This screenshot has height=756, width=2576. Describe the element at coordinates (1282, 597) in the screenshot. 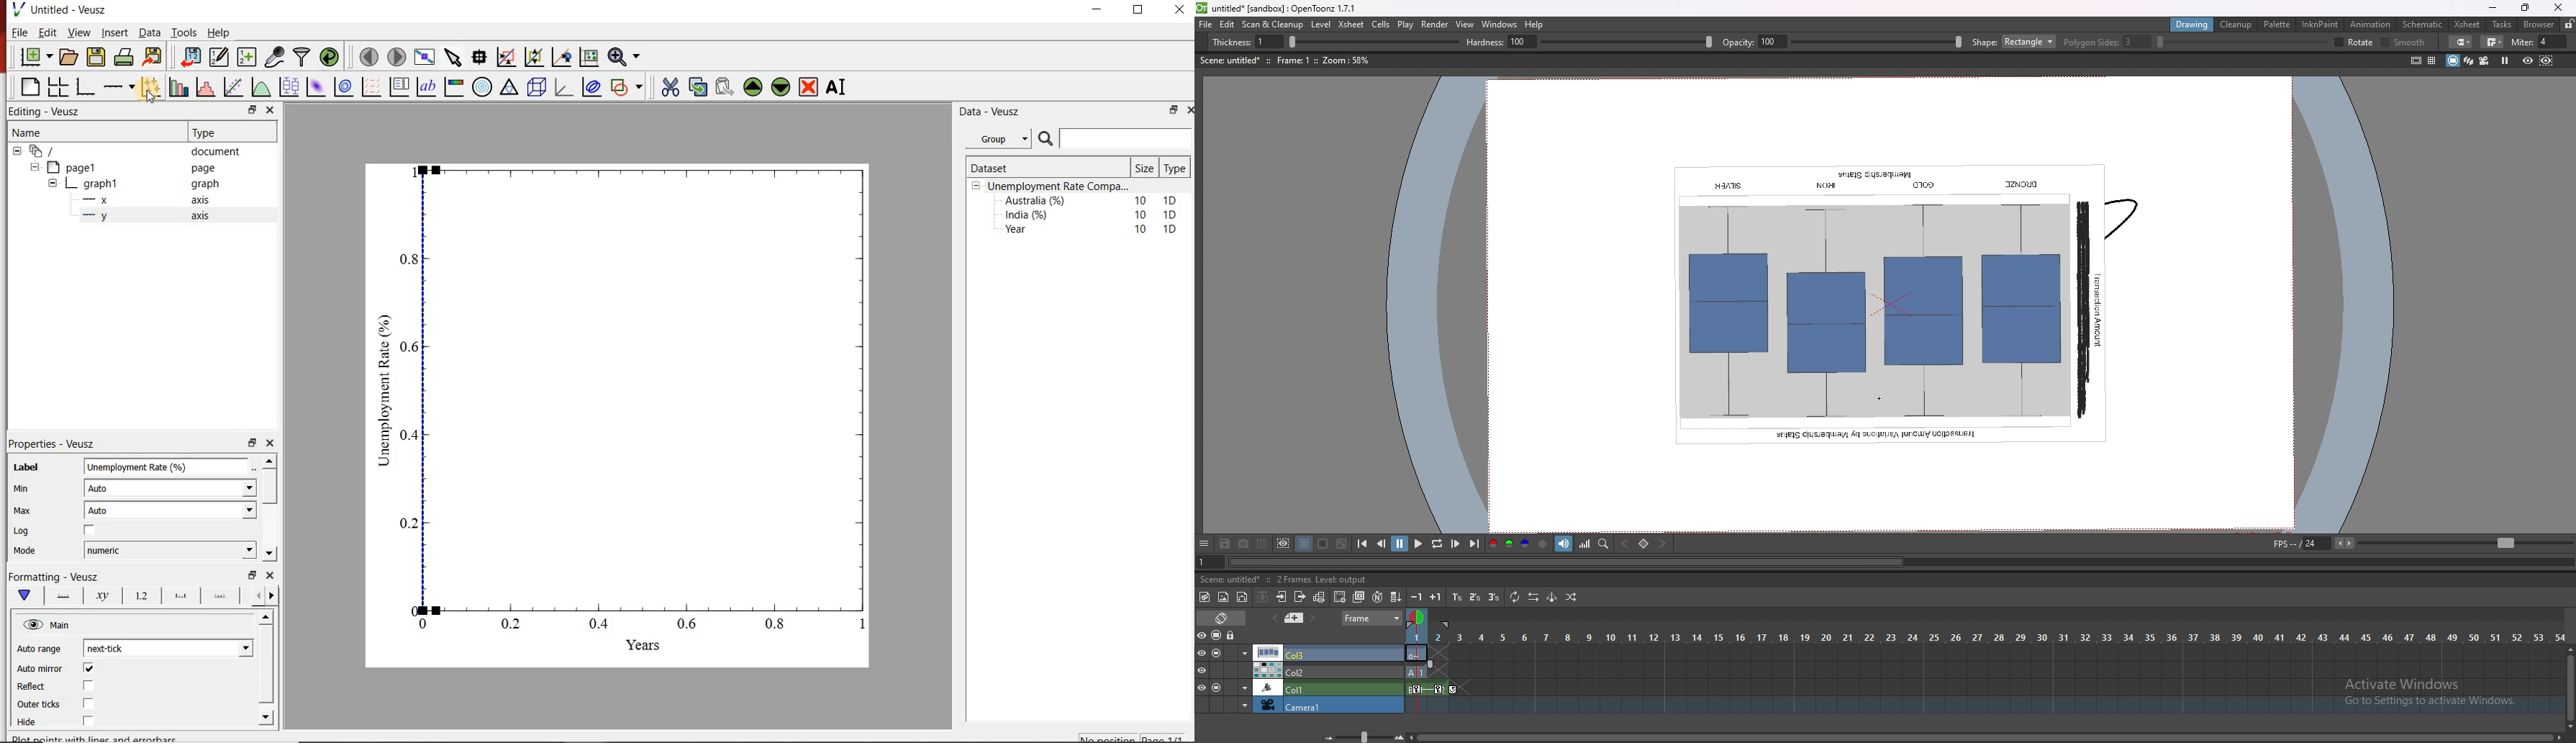

I see `open x subsheet` at that location.